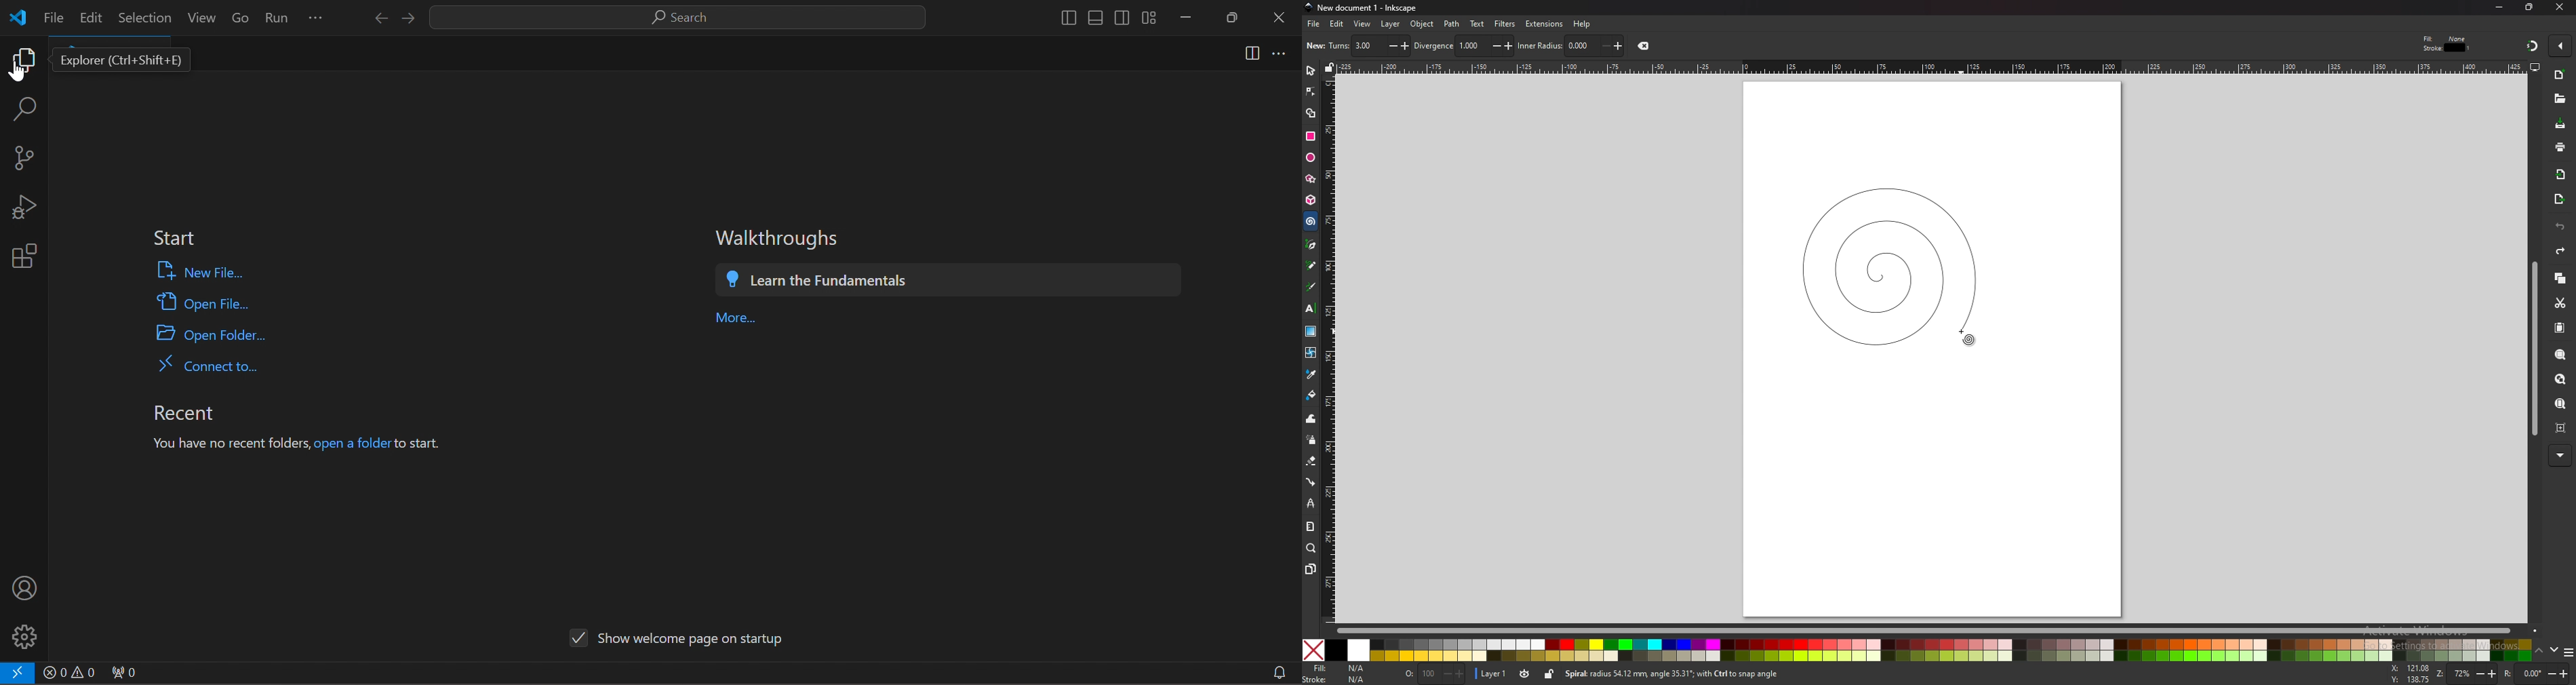  What do you see at coordinates (1423, 23) in the screenshot?
I see `object` at bounding box center [1423, 23].